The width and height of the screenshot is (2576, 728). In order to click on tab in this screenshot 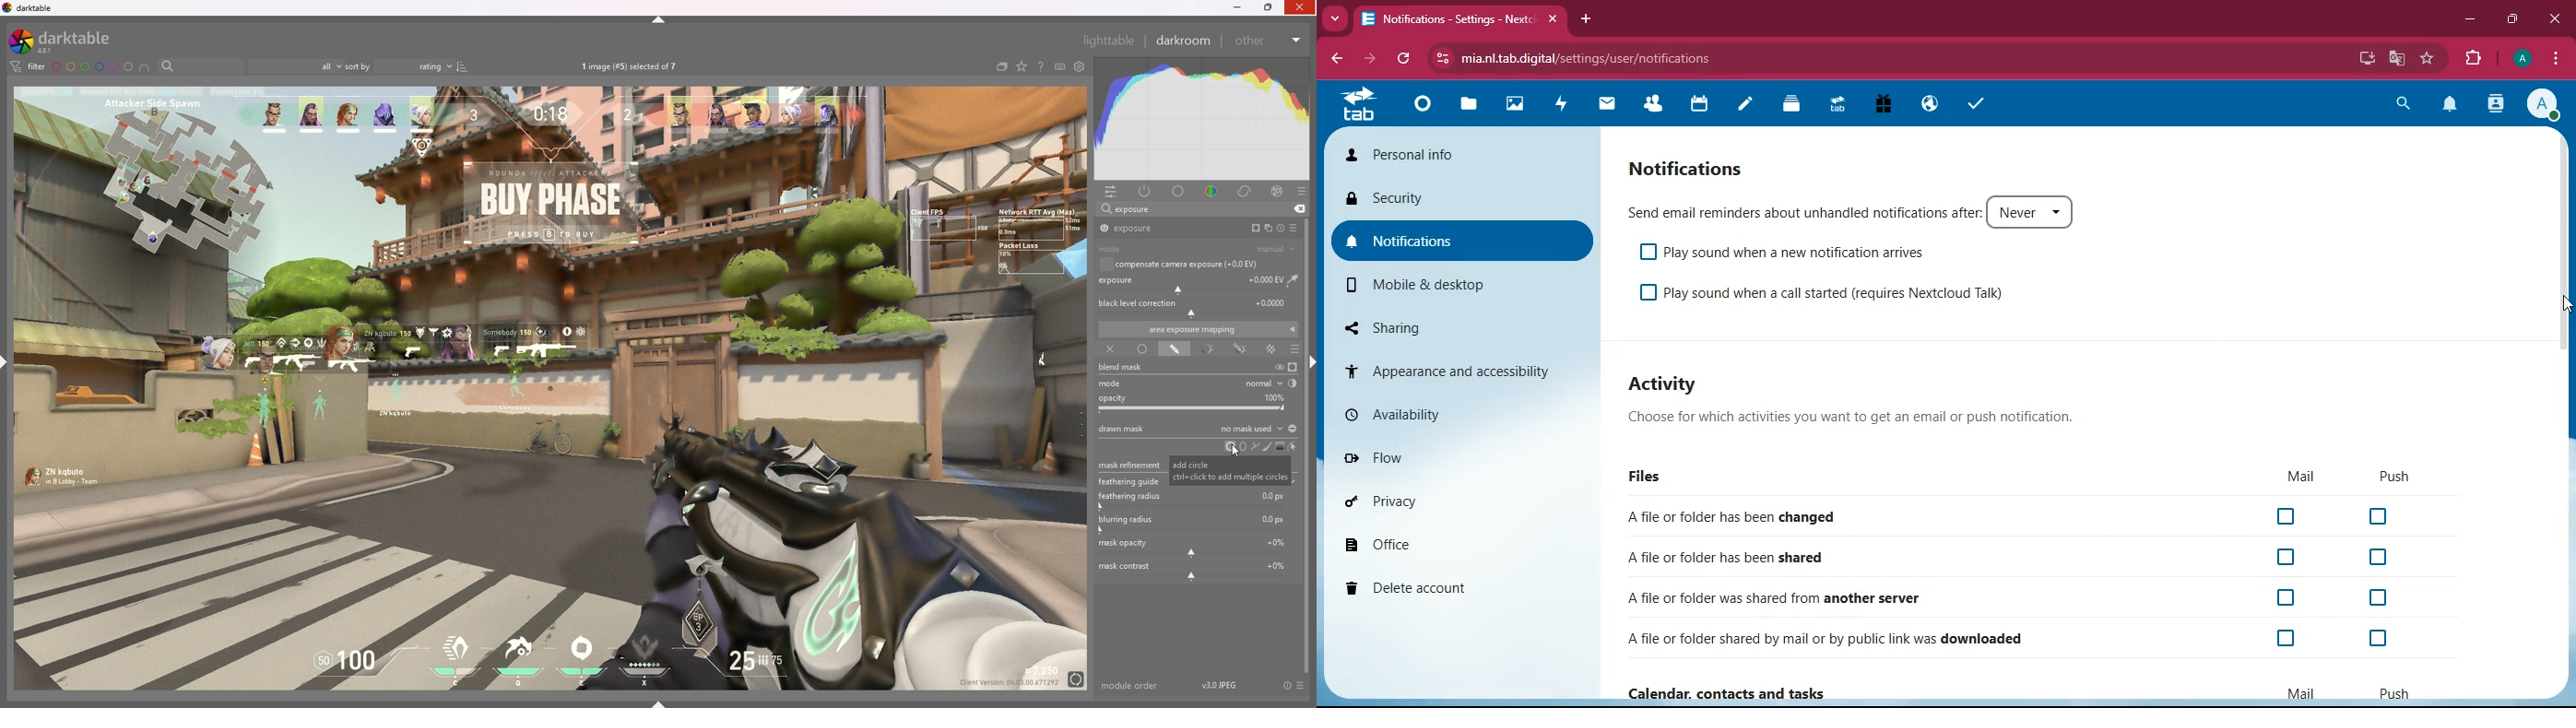, I will do `click(1365, 105)`.